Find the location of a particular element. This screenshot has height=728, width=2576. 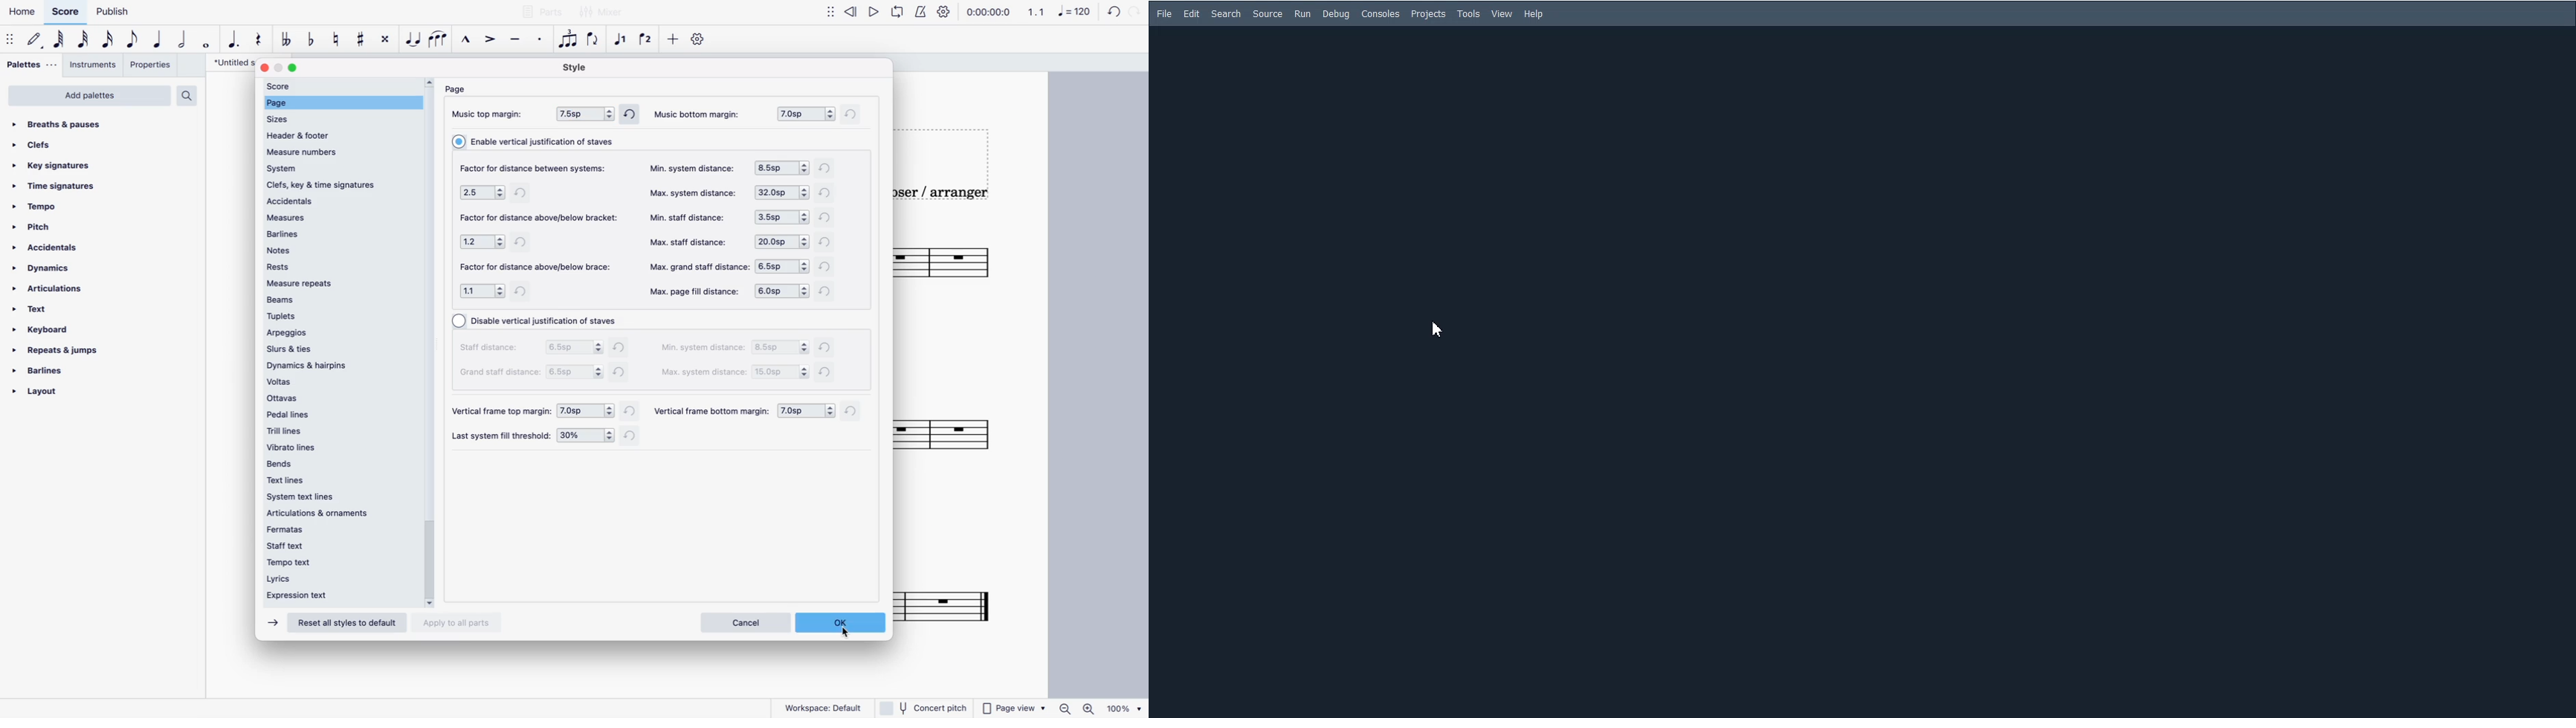

properties is located at coordinates (153, 65).